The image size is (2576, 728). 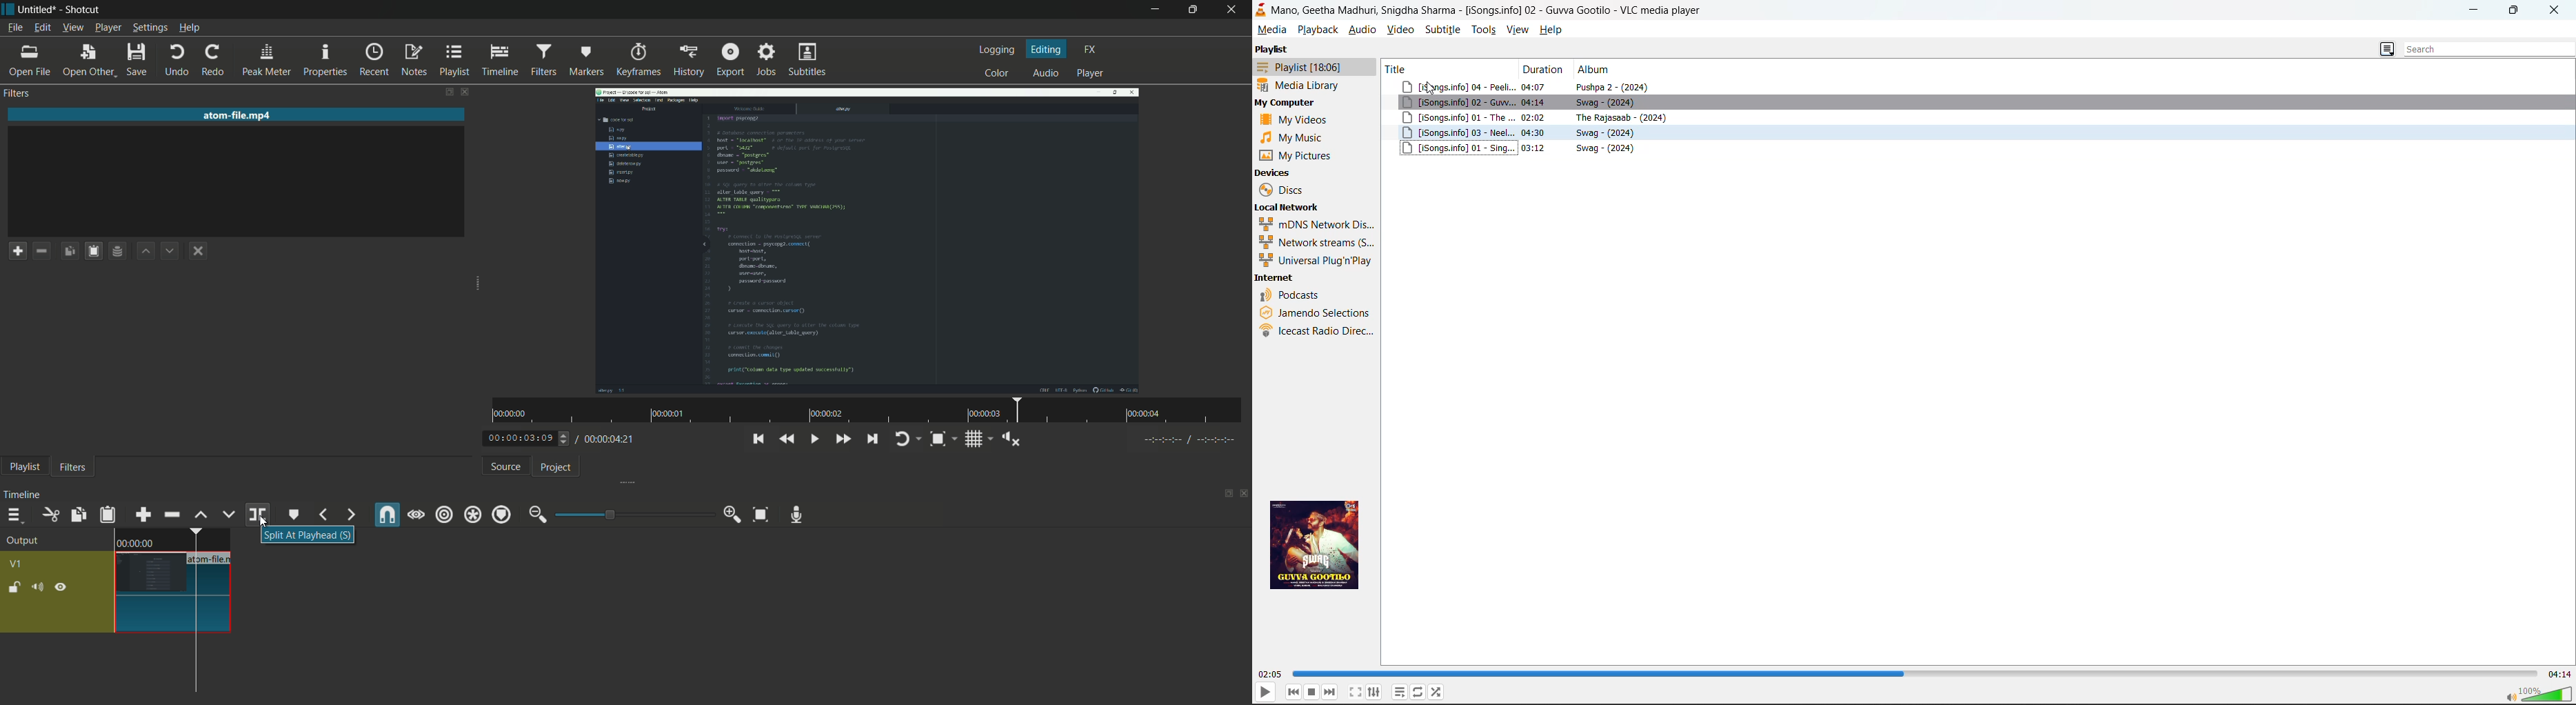 What do you see at coordinates (1598, 70) in the screenshot?
I see `album` at bounding box center [1598, 70].